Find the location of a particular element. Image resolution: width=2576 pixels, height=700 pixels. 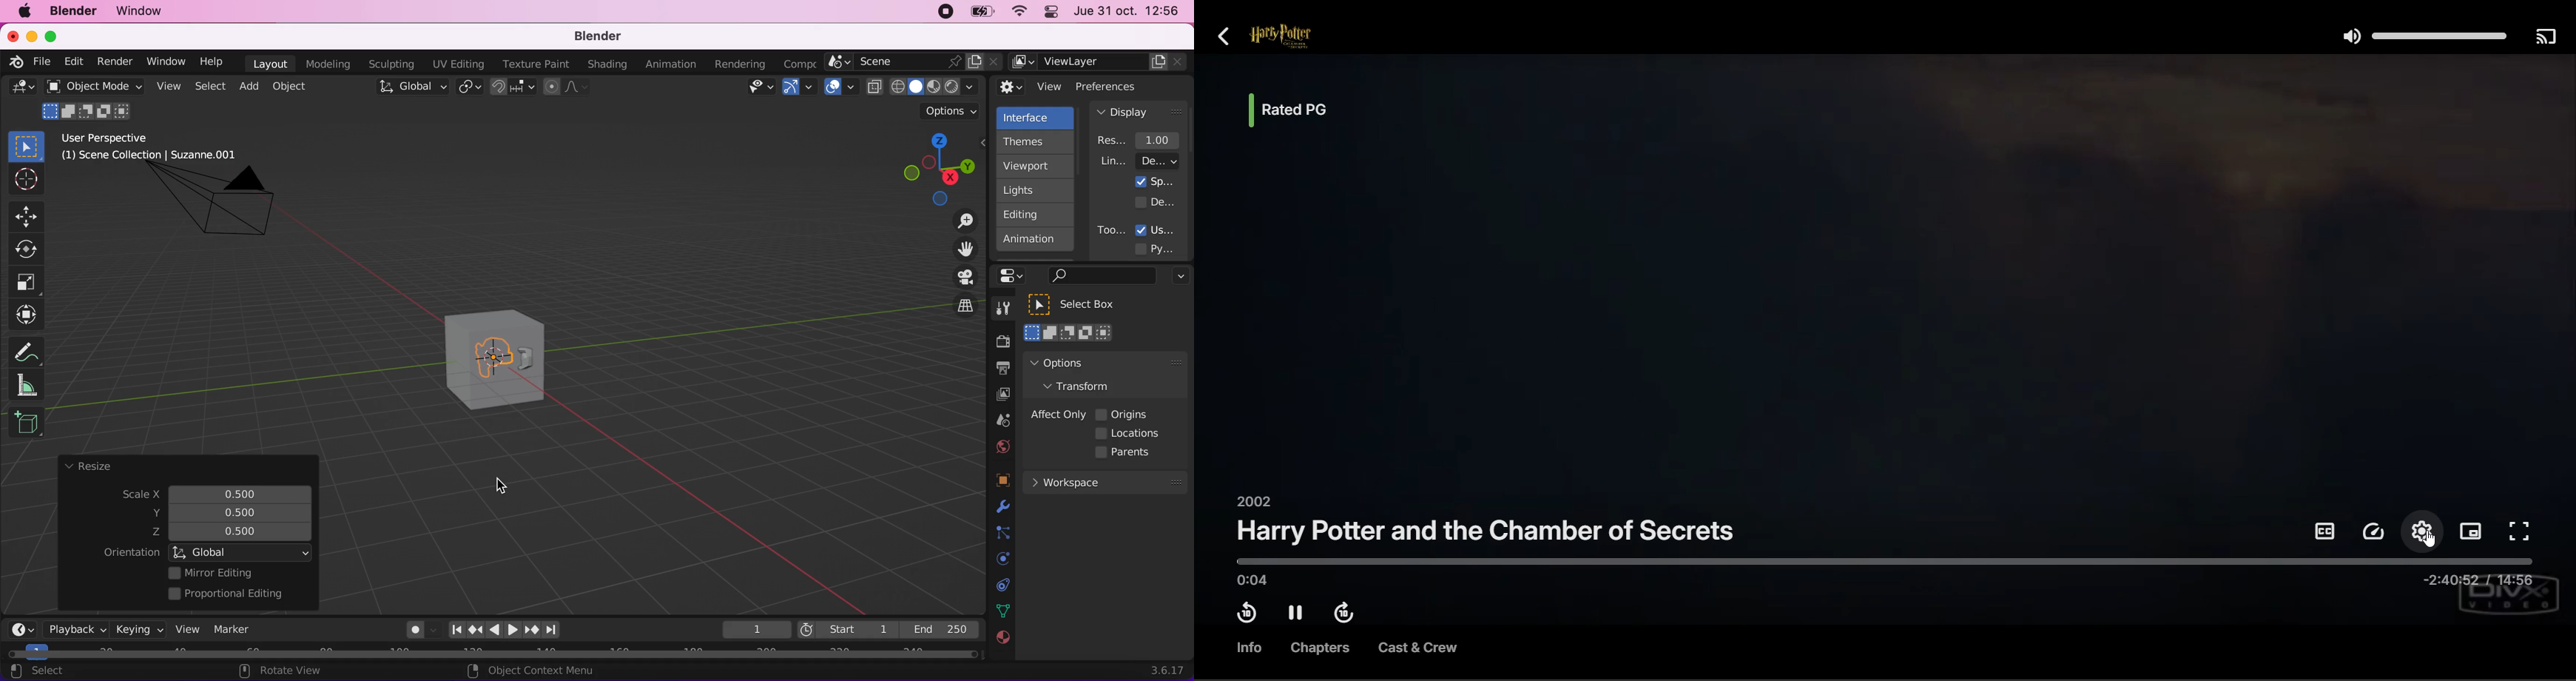

proportional editing objects is located at coordinates (568, 88).